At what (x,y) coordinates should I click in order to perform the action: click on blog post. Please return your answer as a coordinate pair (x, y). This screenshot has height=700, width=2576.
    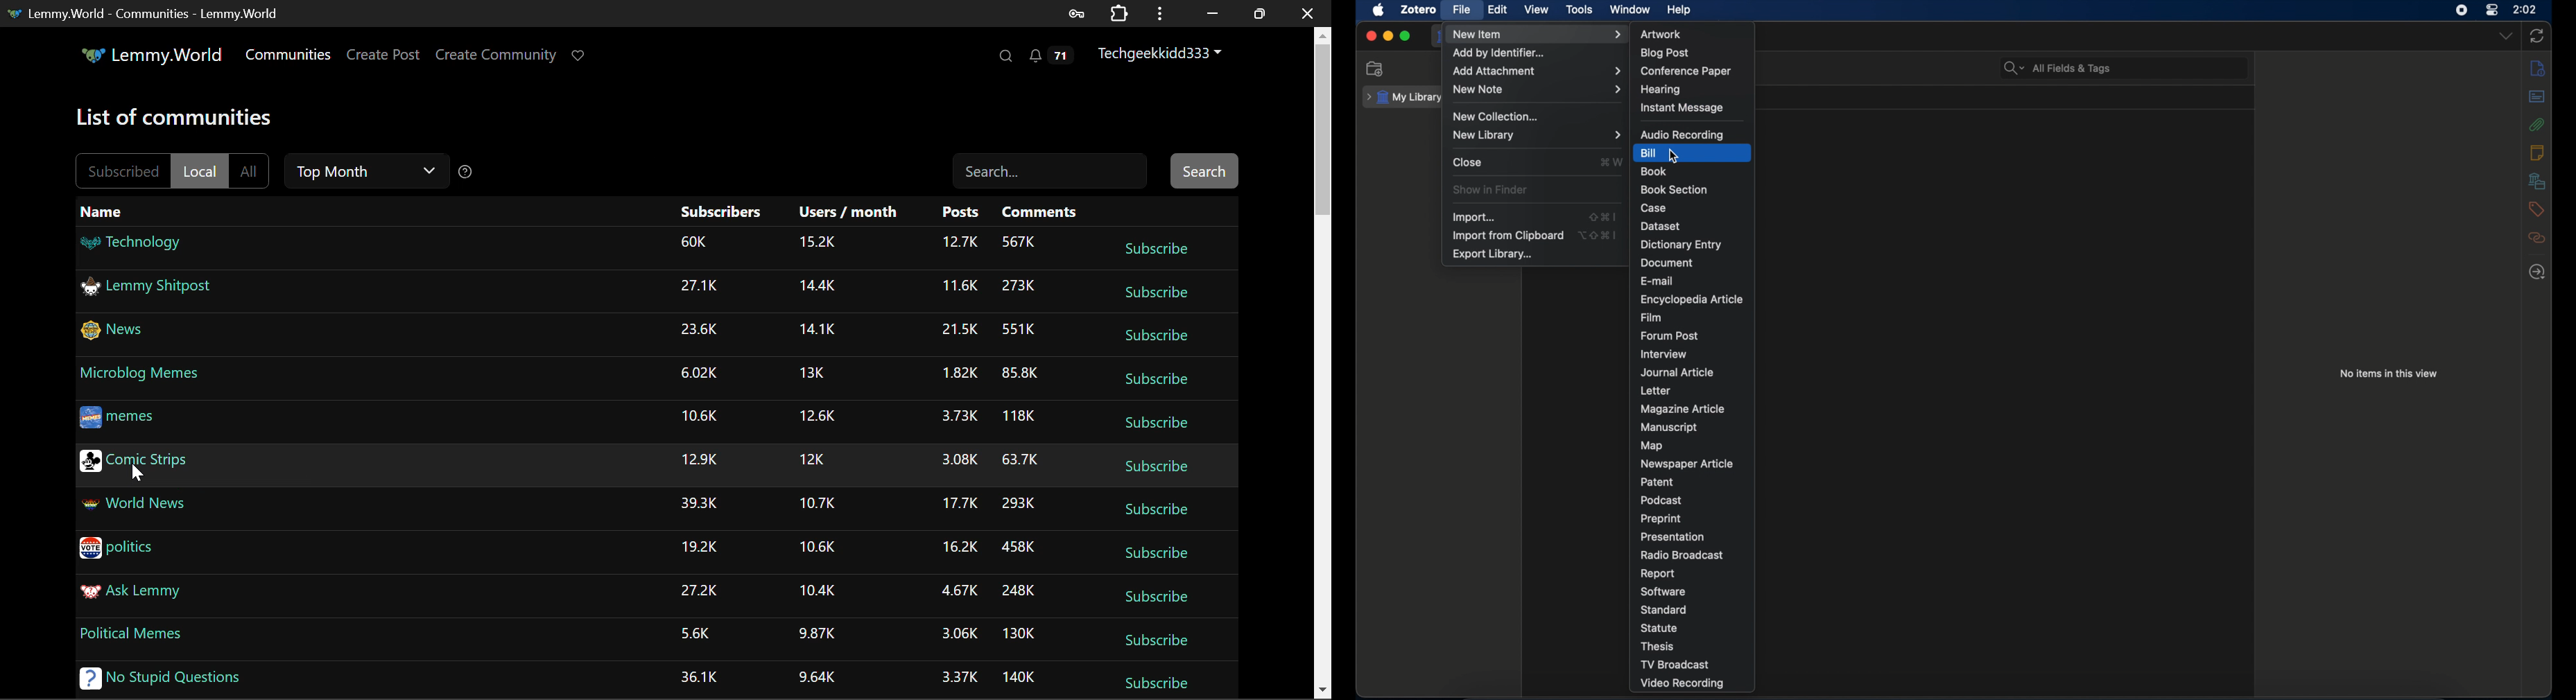
    Looking at the image, I should click on (1667, 53).